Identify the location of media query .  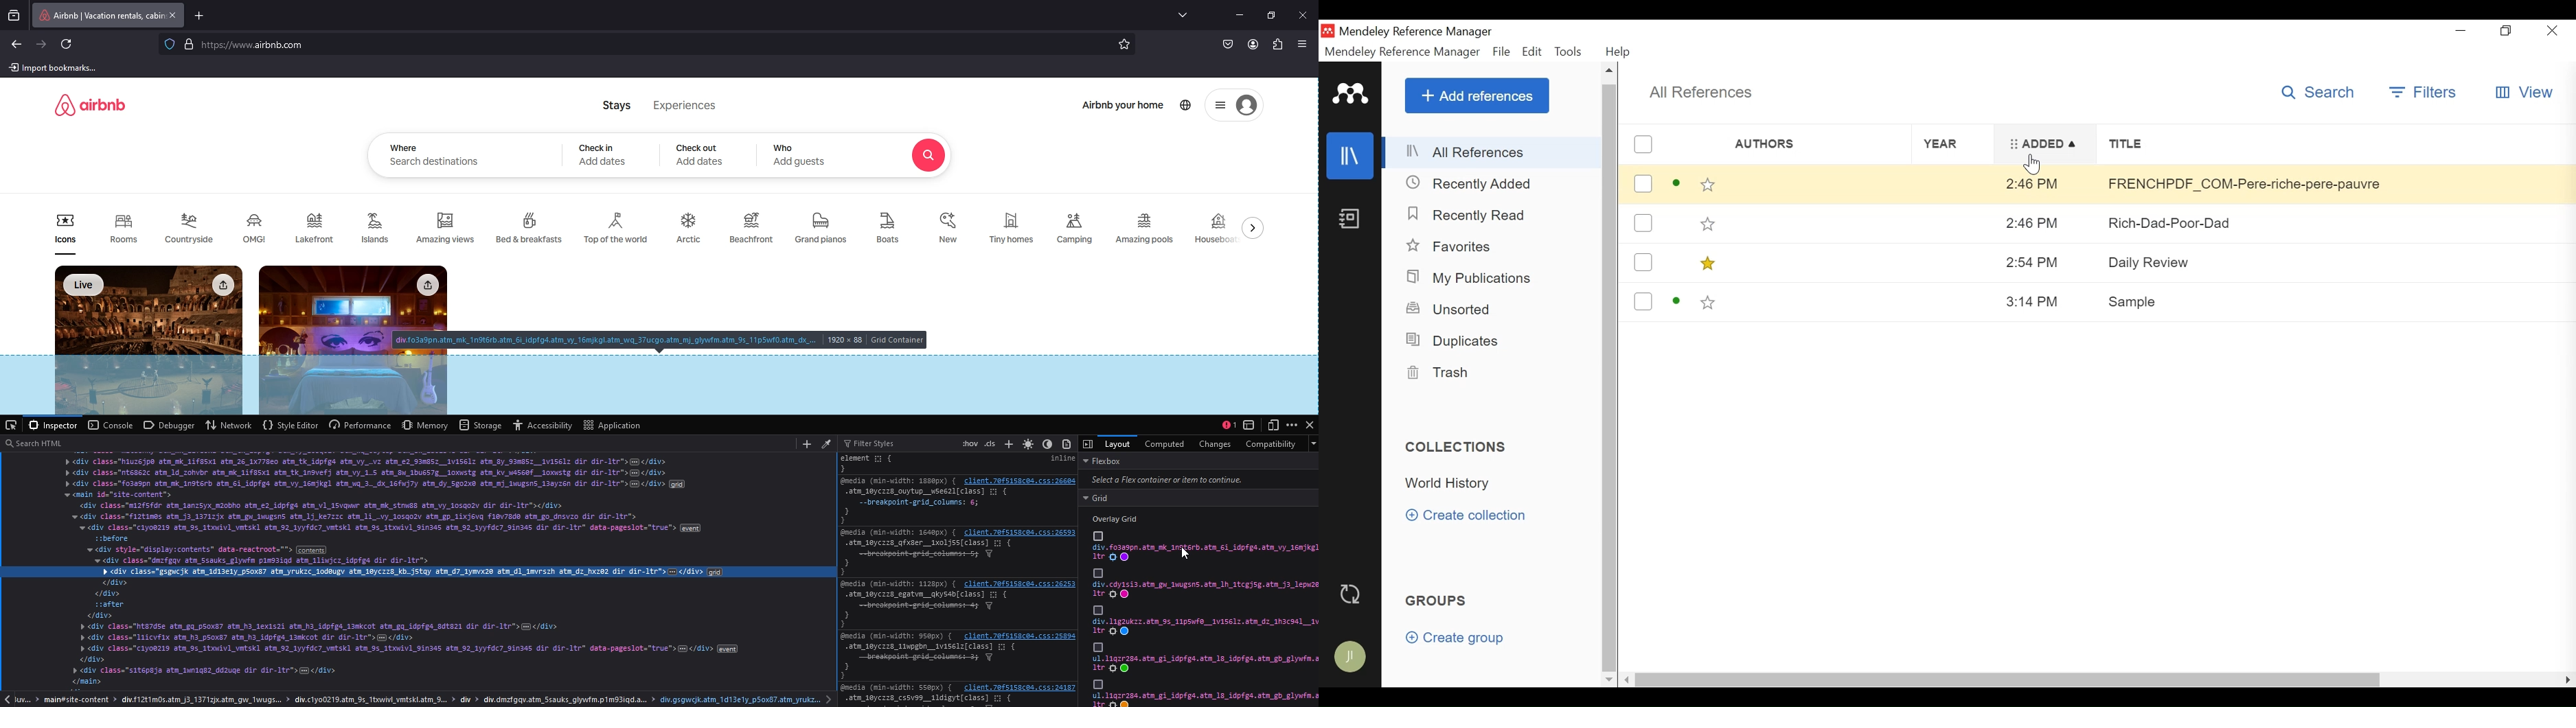
(896, 688).